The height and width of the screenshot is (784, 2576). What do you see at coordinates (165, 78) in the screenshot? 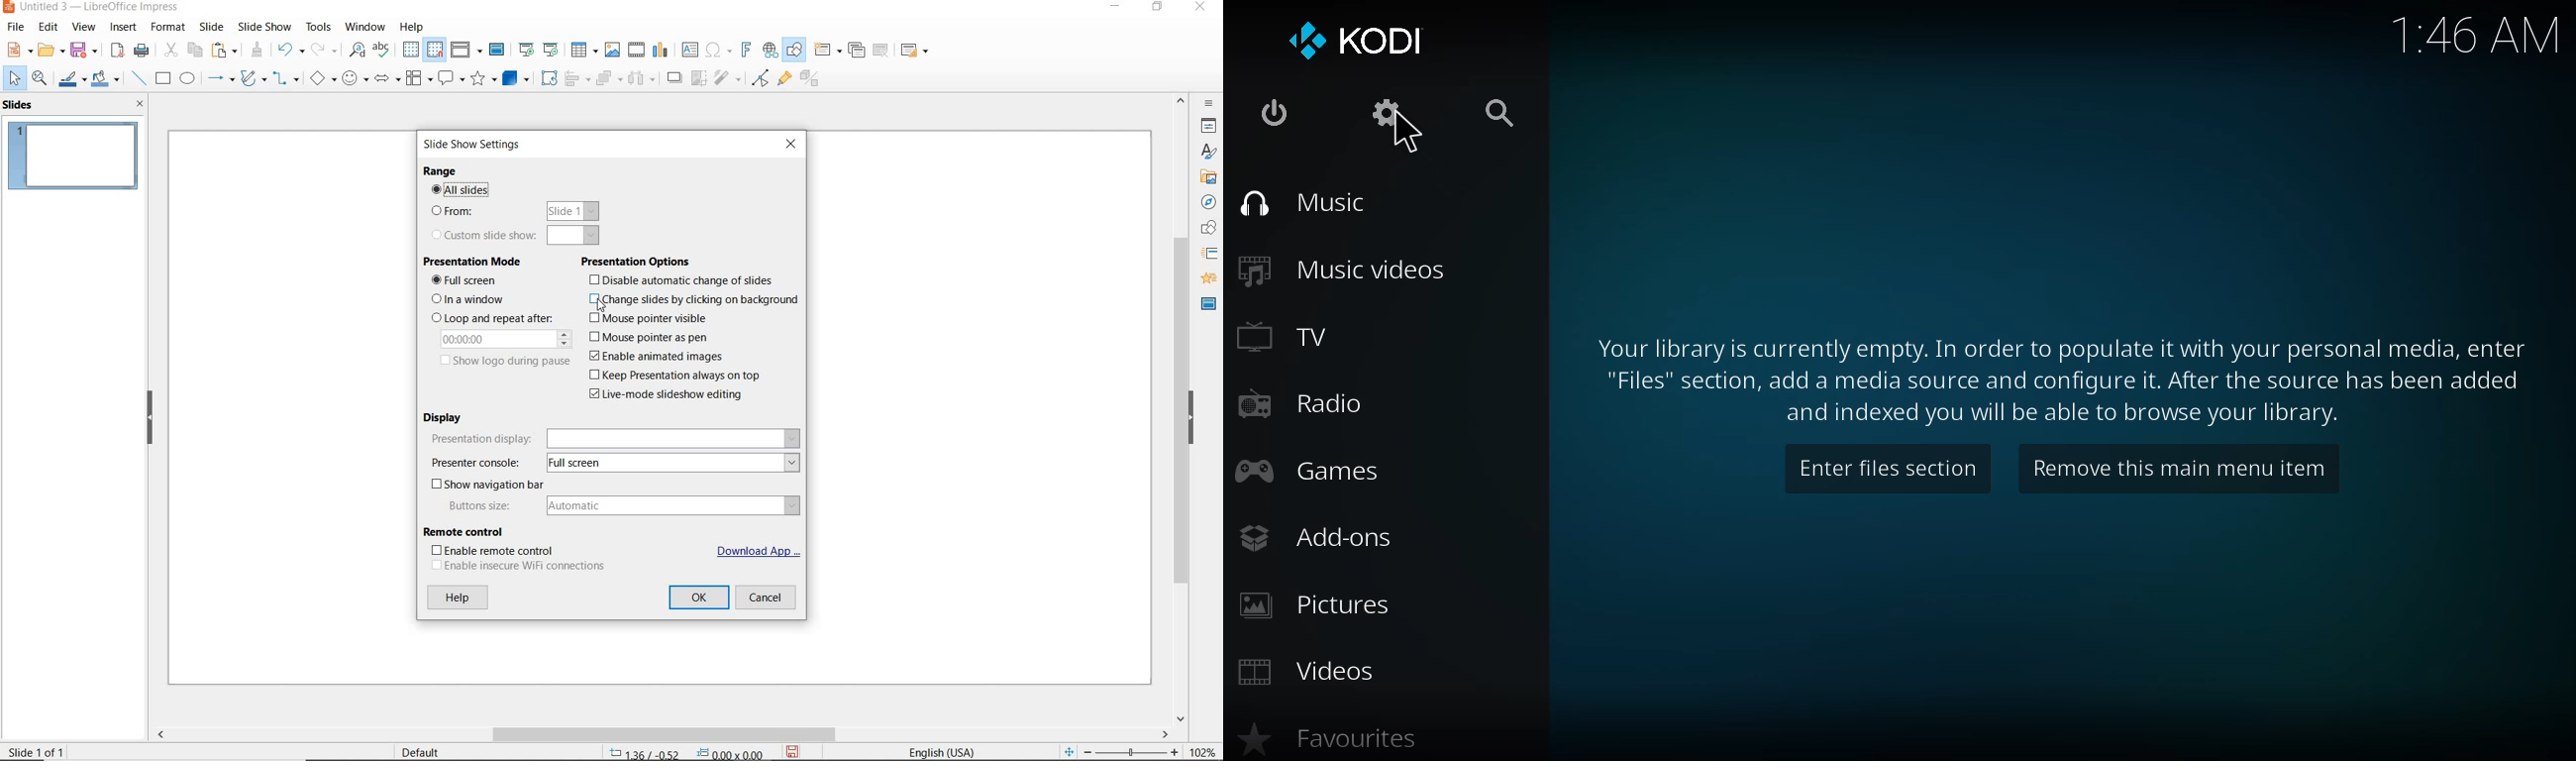
I see `RECTANGLE` at bounding box center [165, 78].